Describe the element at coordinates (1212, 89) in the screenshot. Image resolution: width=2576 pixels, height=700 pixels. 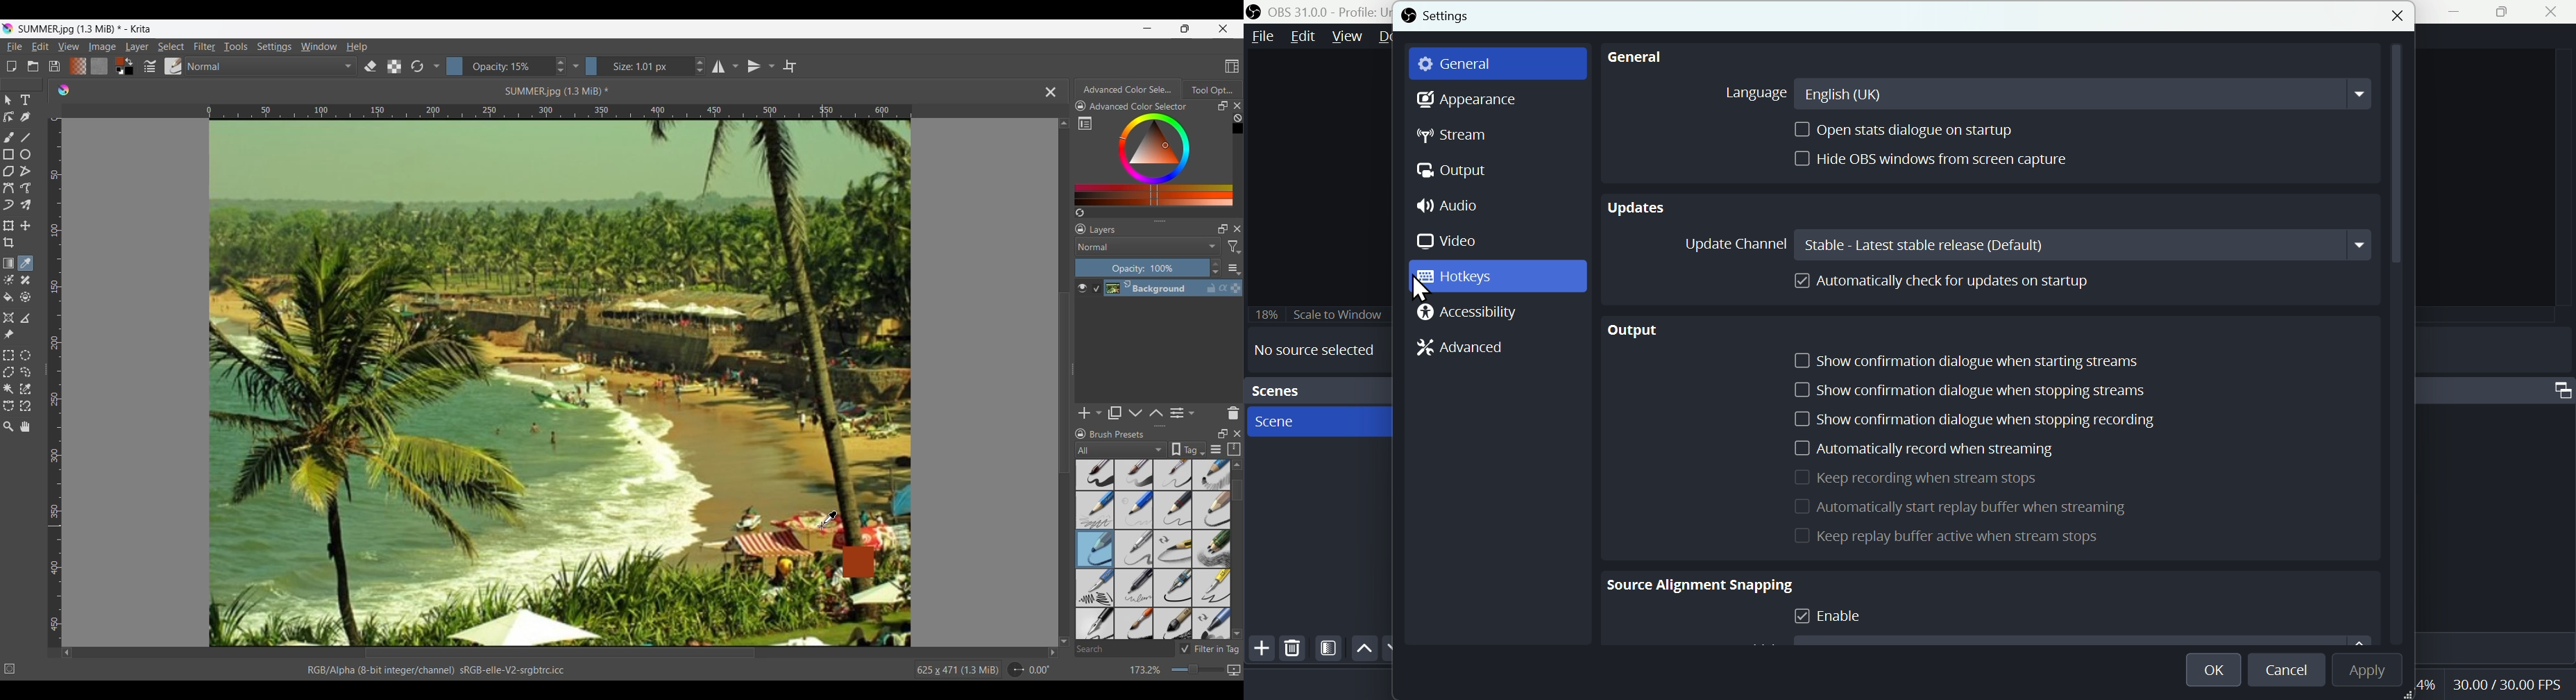
I see `Tool options` at that location.